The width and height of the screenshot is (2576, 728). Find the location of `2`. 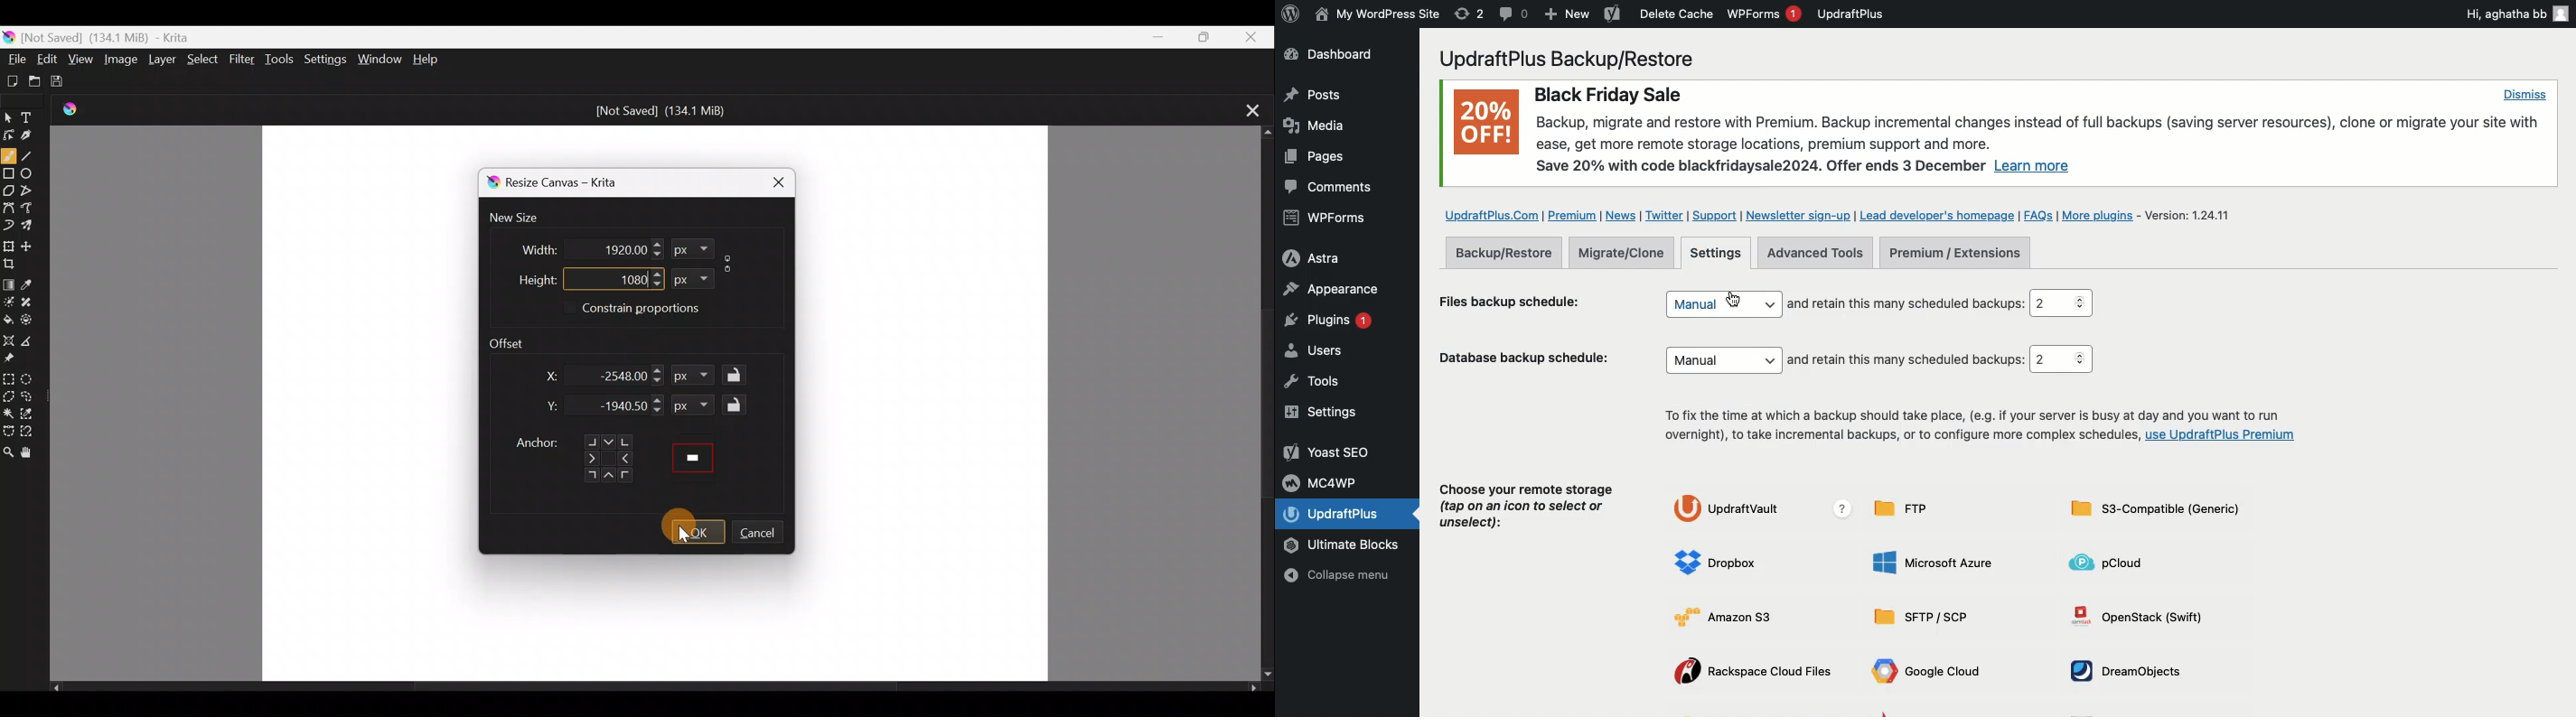

2 is located at coordinates (2065, 303).